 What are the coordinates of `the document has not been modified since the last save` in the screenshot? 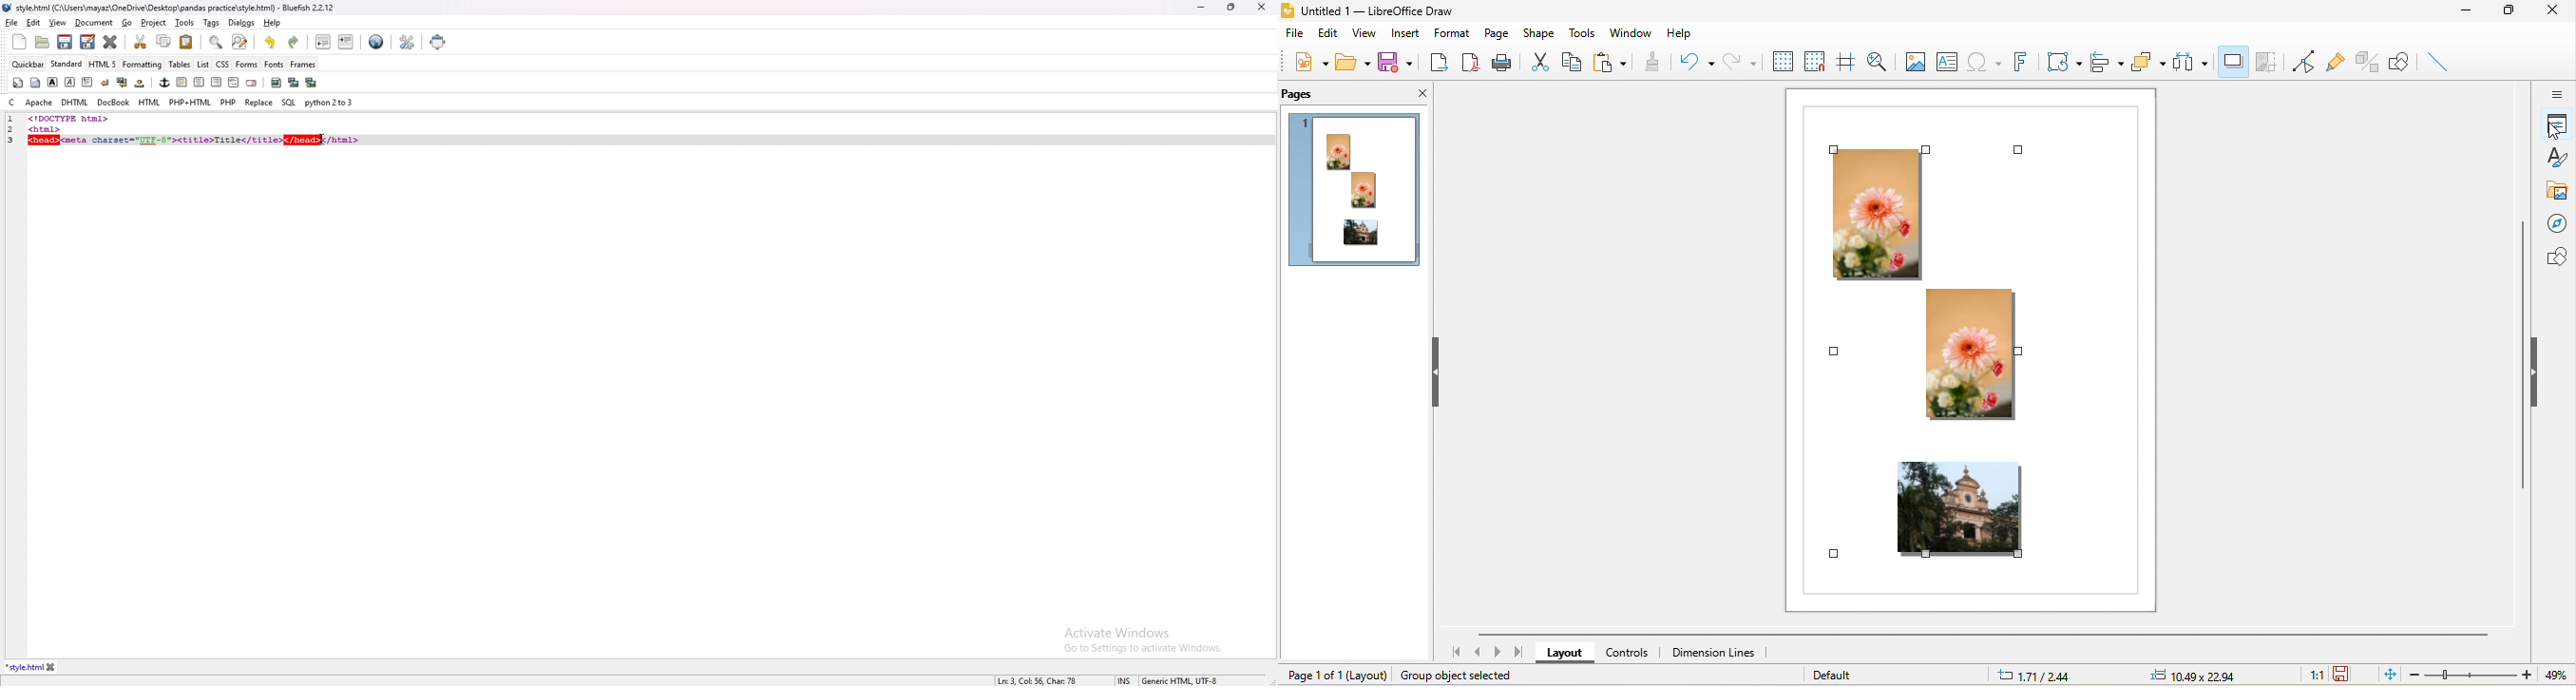 It's located at (2348, 674).